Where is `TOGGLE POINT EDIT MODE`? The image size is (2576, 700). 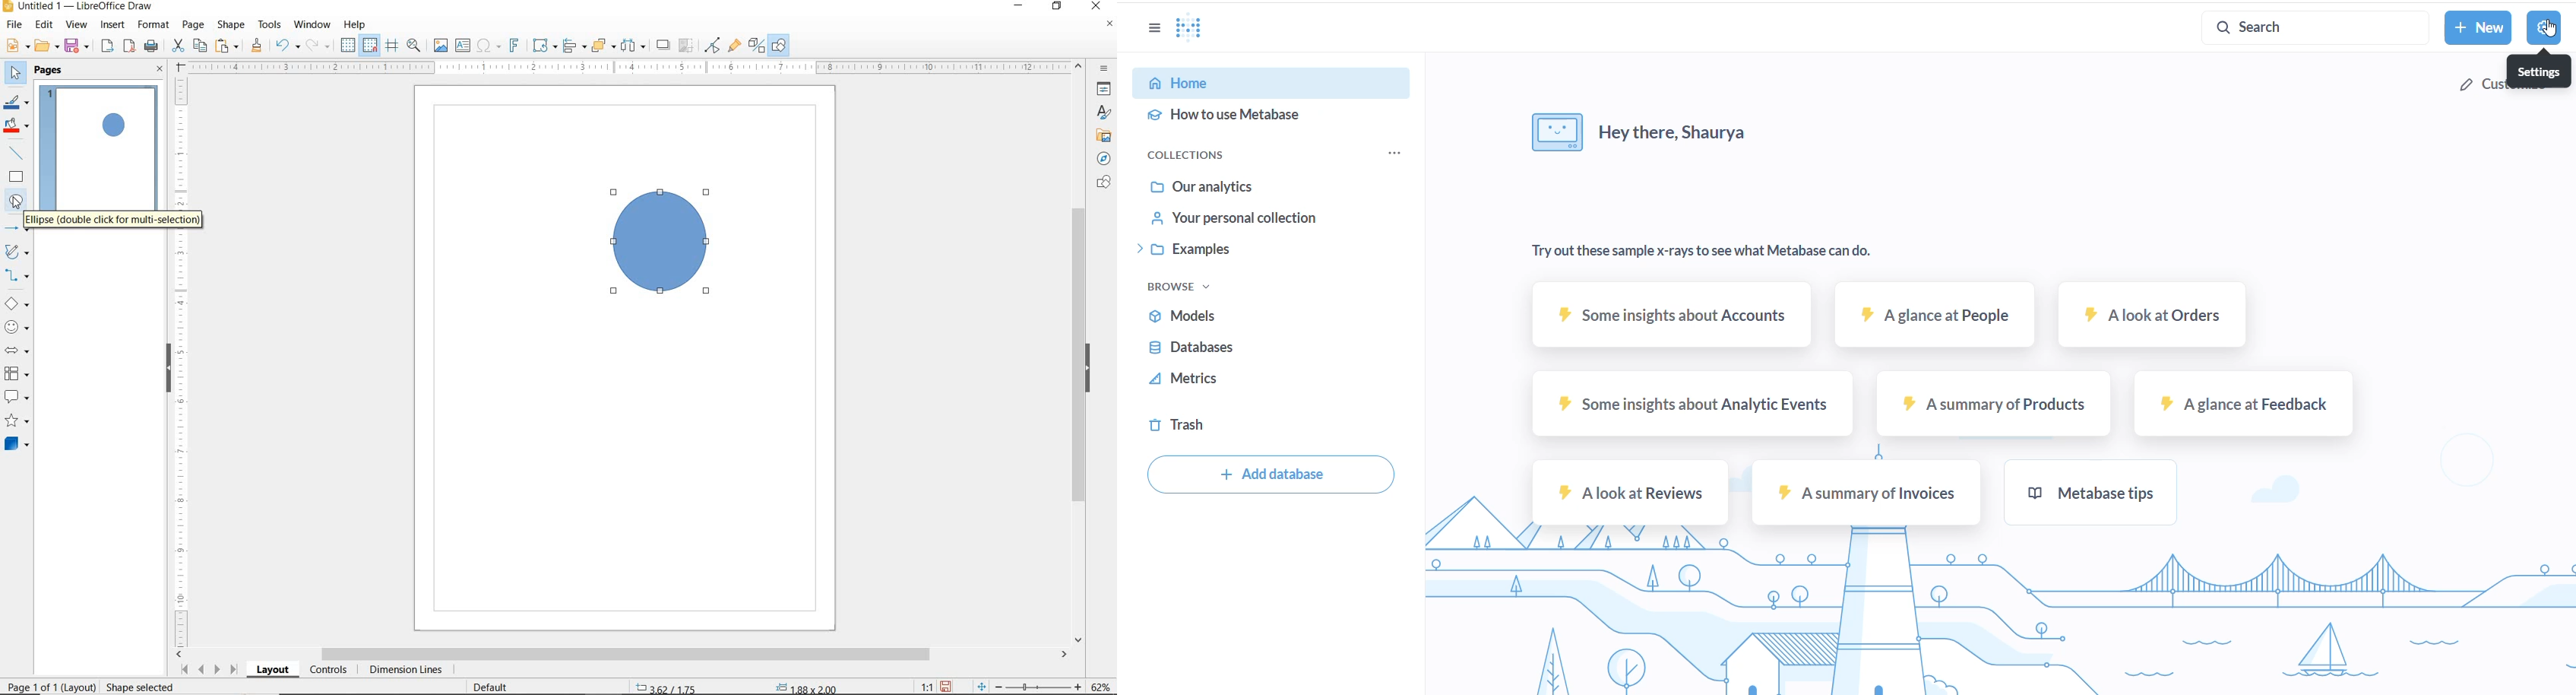 TOGGLE POINT EDIT MODE is located at coordinates (713, 45).